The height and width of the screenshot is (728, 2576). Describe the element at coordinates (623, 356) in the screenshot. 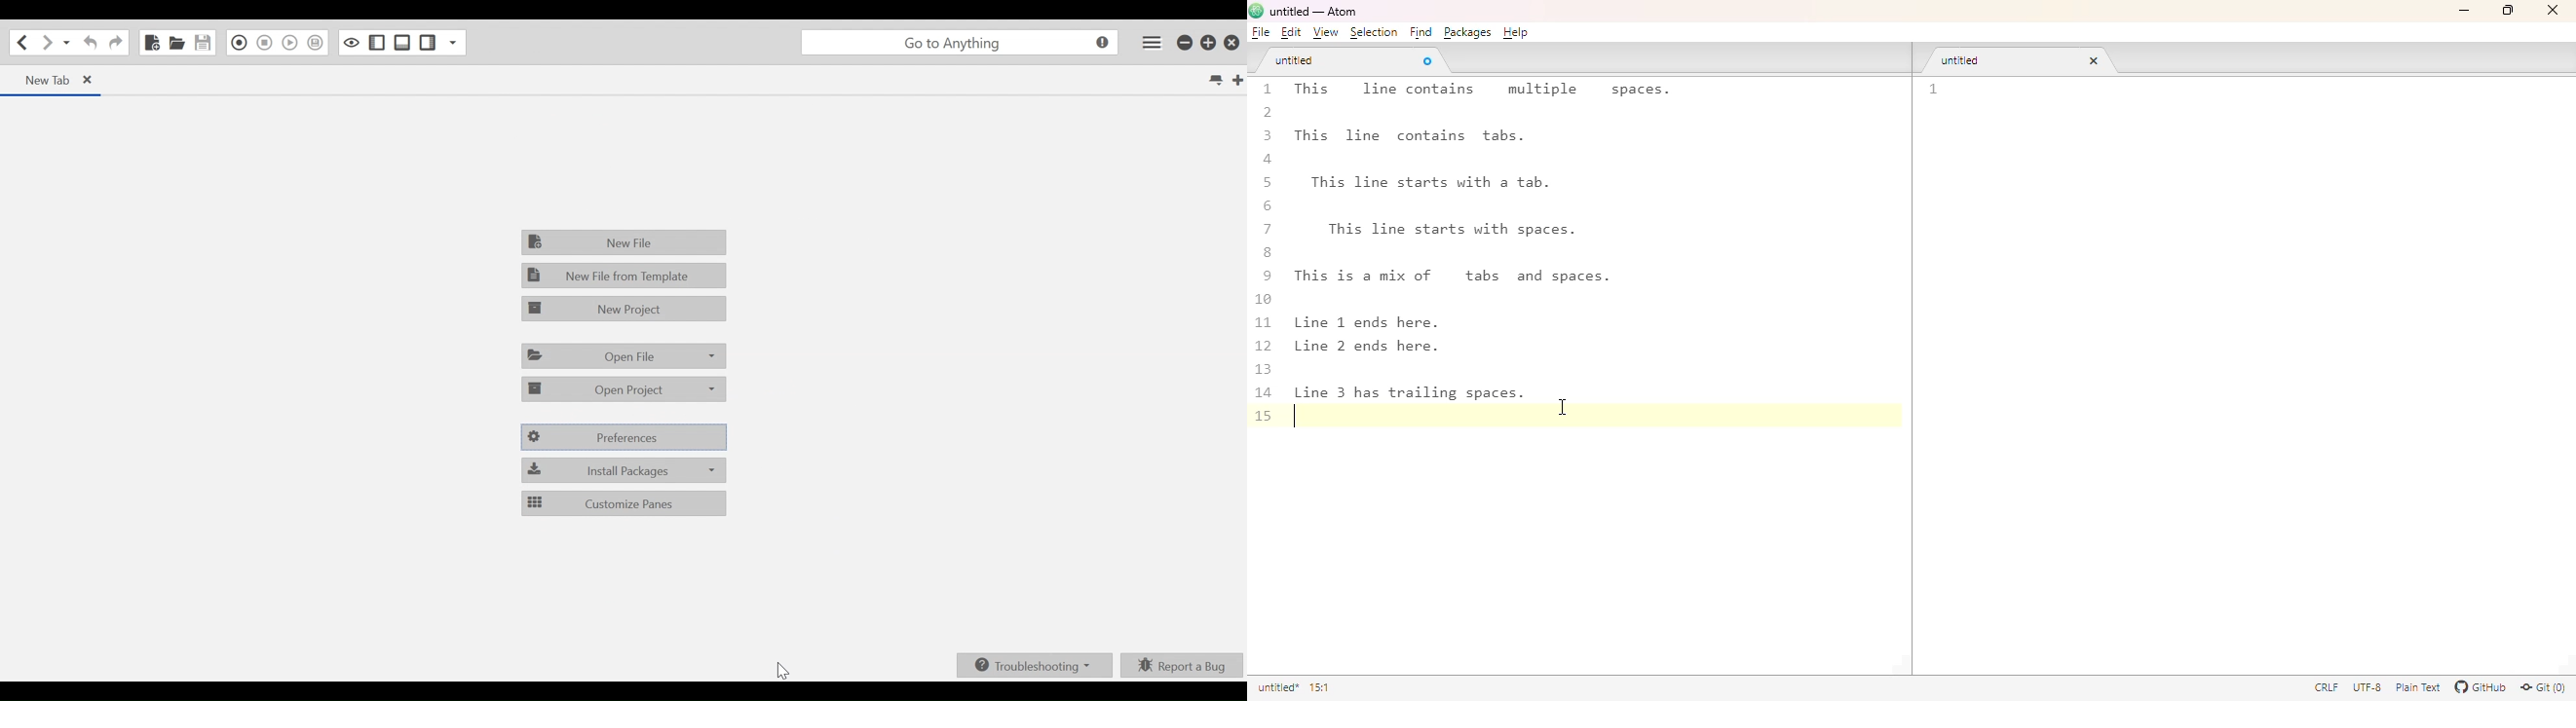

I see `Open File` at that location.